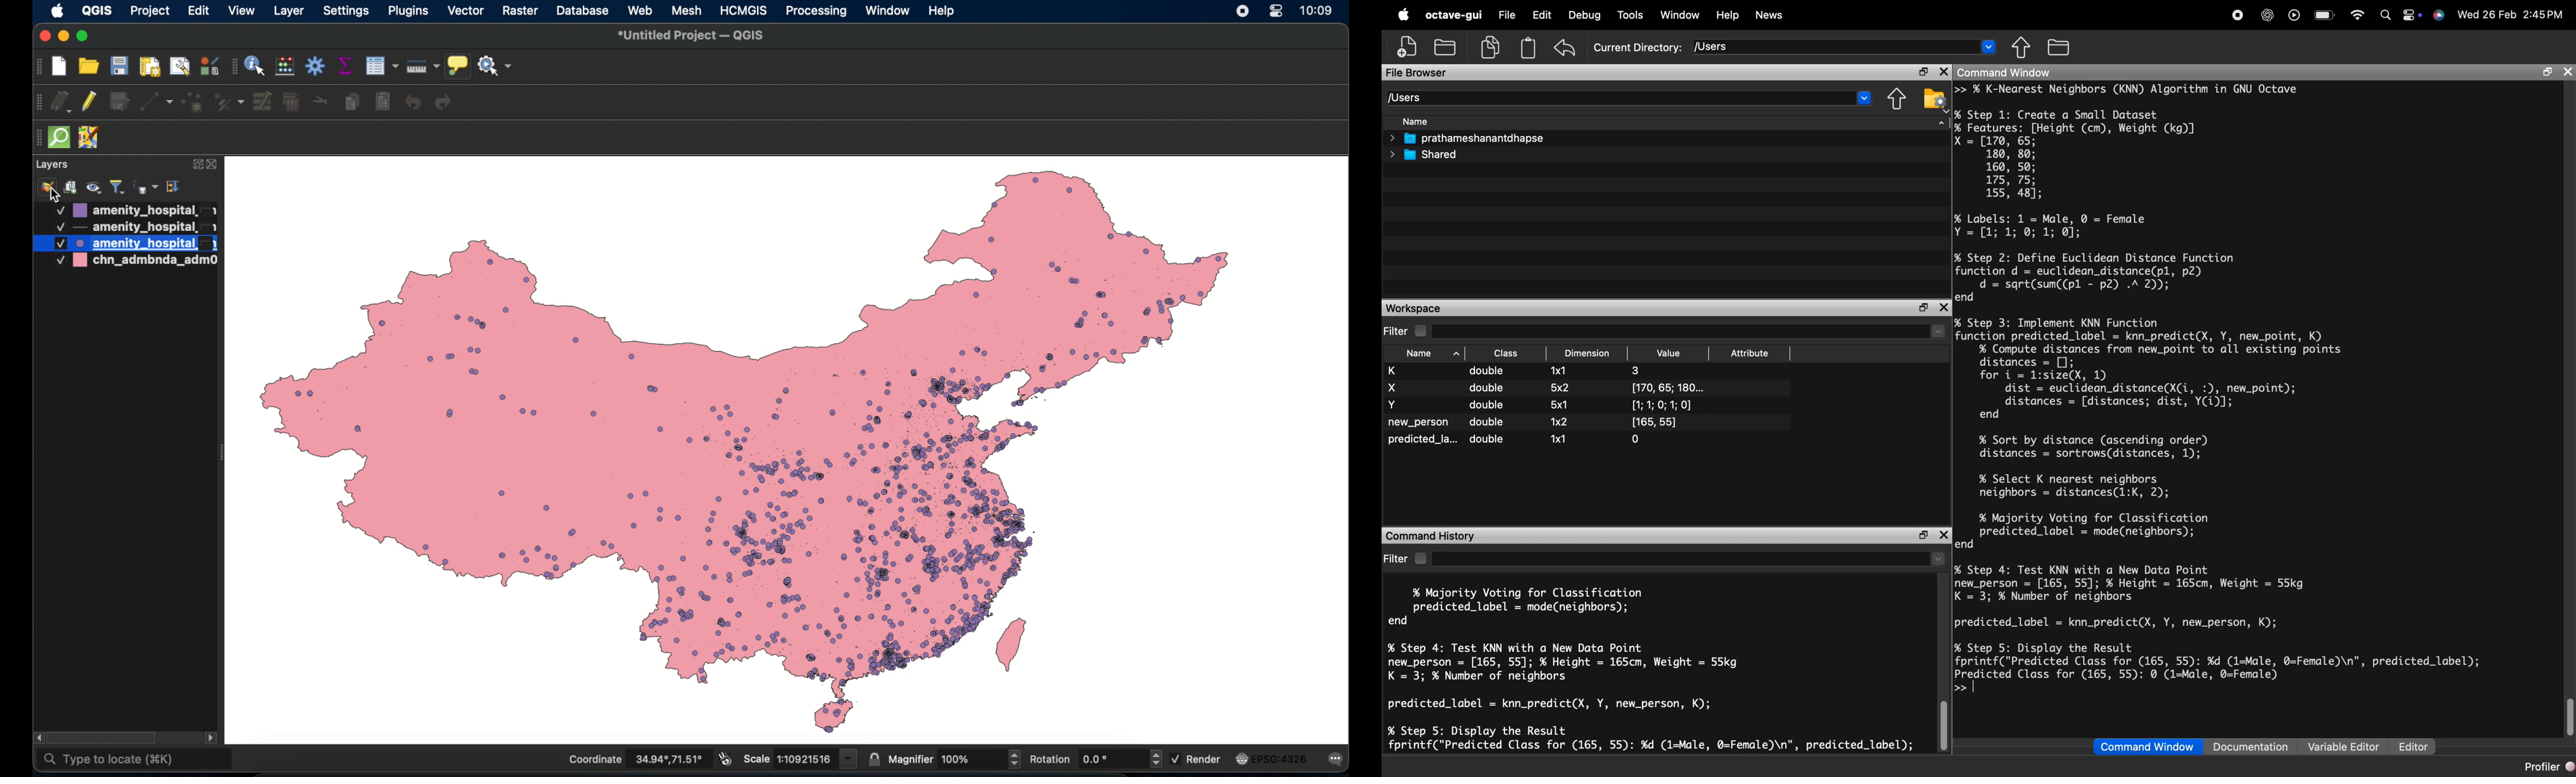 The width and height of the screenshot is (2576, 784). What do you see at coordinates (635, 758) in the screenshot?
I see `coordinate` at bounding box center [635, 758].